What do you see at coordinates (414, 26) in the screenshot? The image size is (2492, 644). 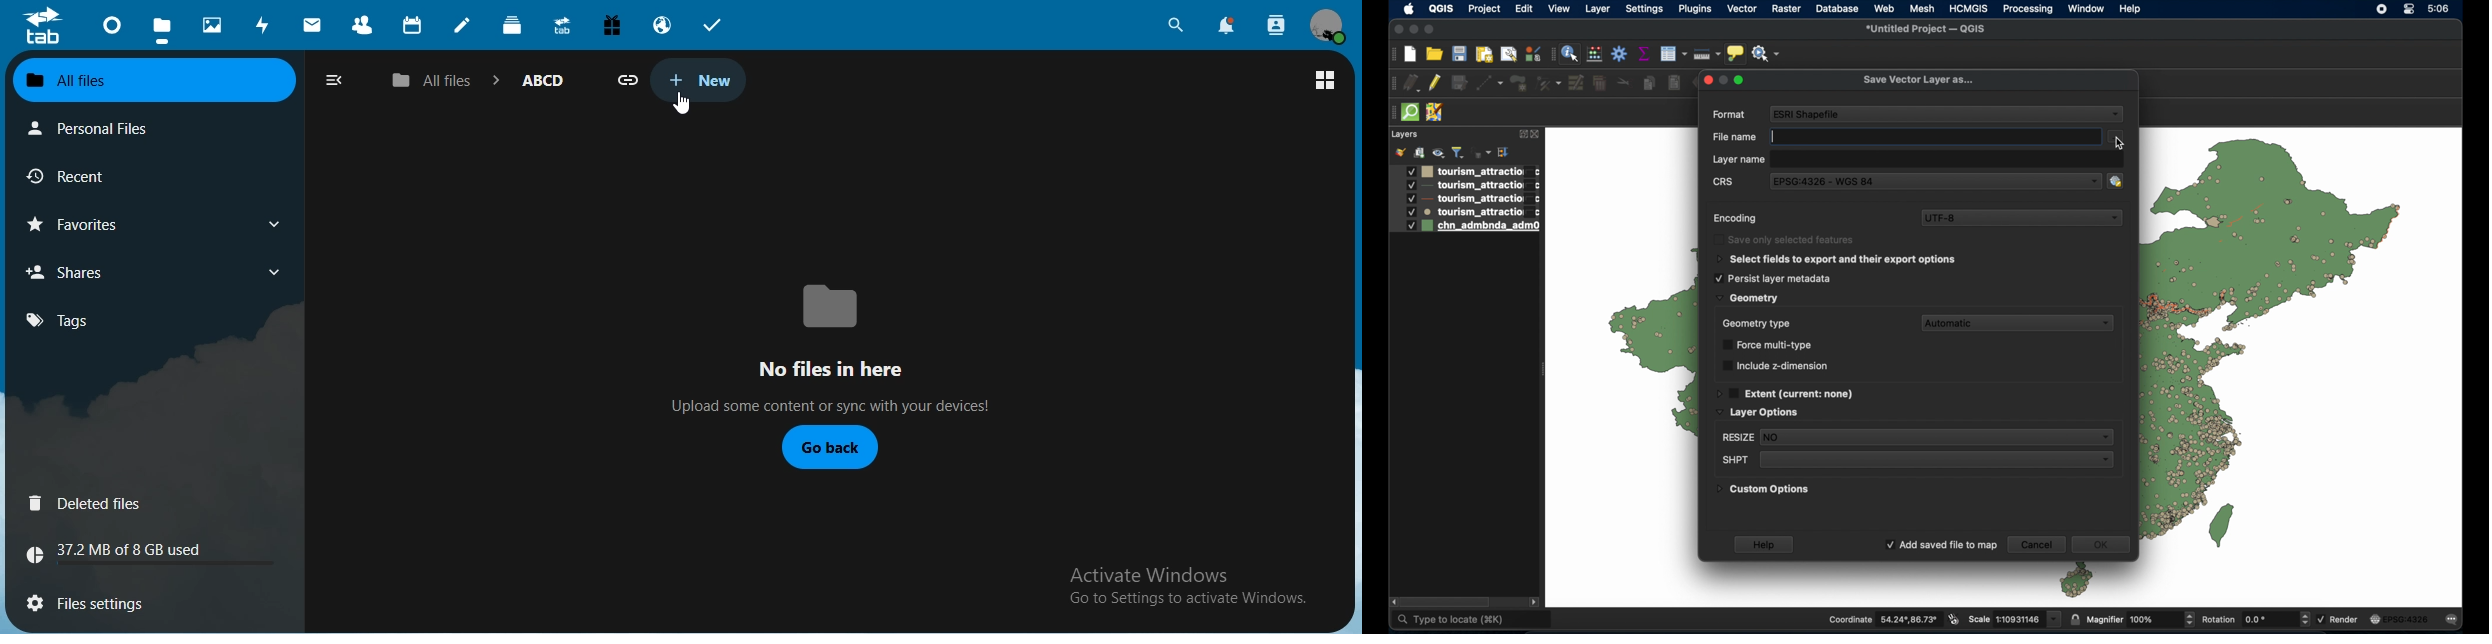 I see `calendar` at bounding box center [414, 26].